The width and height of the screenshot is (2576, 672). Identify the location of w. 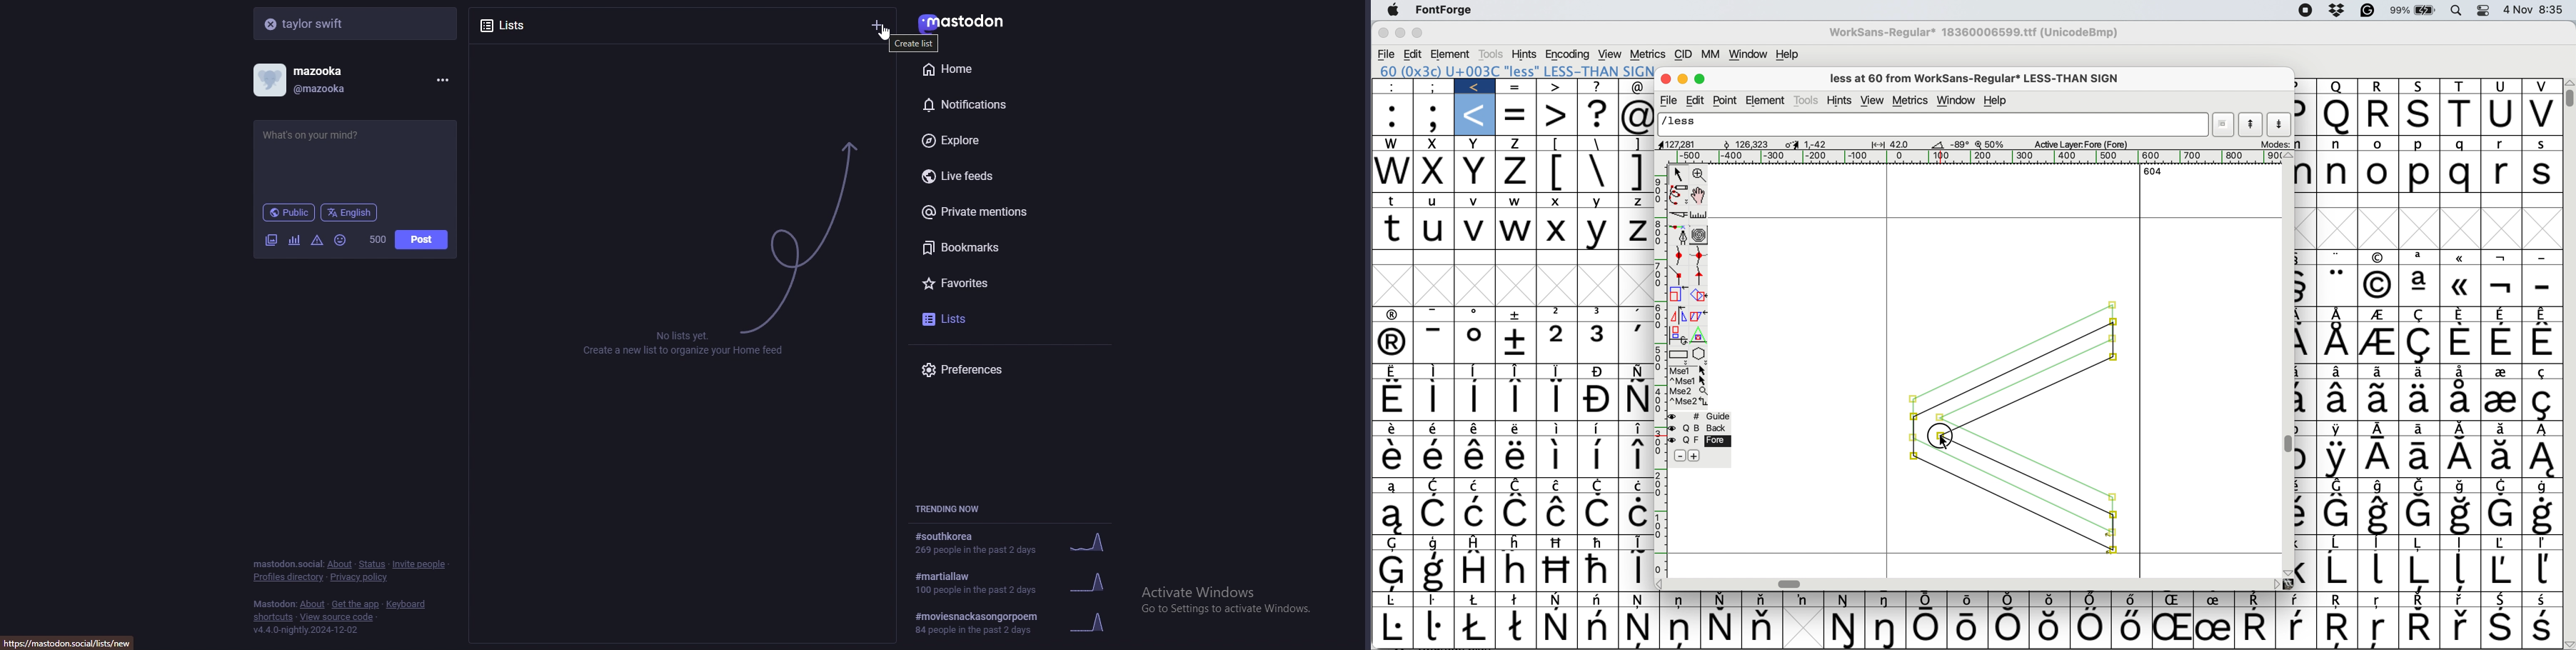
(1516, 200).